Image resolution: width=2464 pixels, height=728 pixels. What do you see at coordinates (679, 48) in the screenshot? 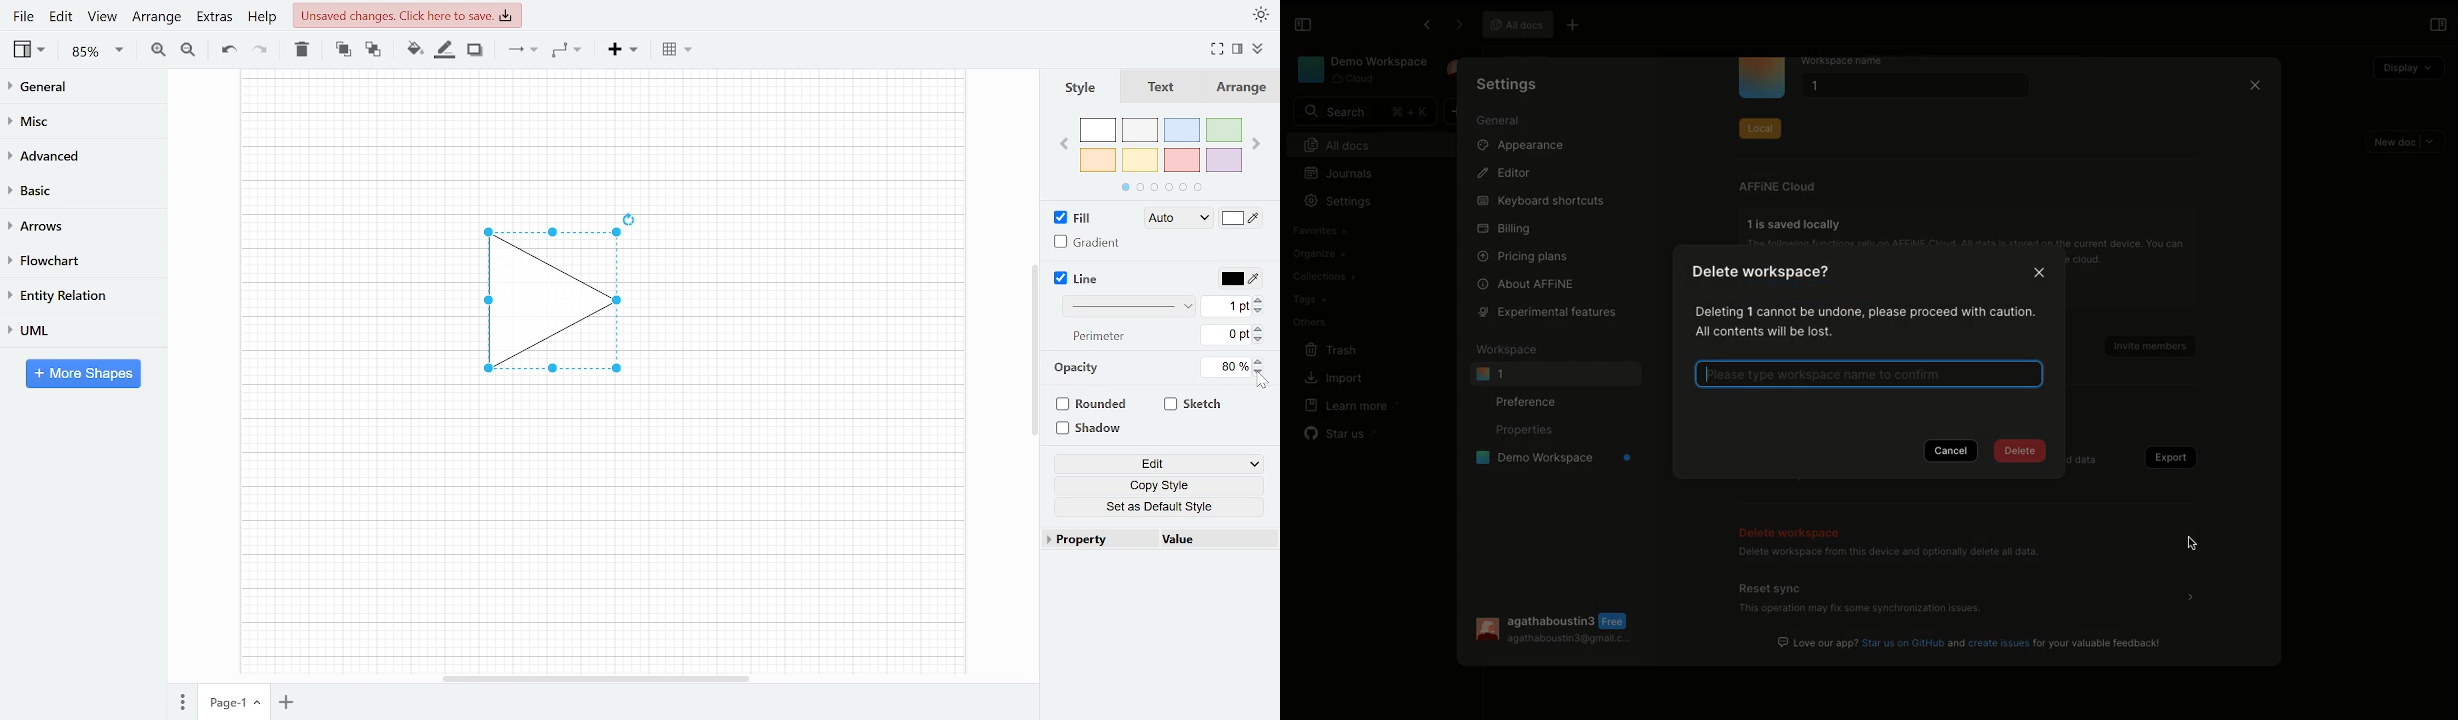
I see `Table` at bounding box center [679, 48].